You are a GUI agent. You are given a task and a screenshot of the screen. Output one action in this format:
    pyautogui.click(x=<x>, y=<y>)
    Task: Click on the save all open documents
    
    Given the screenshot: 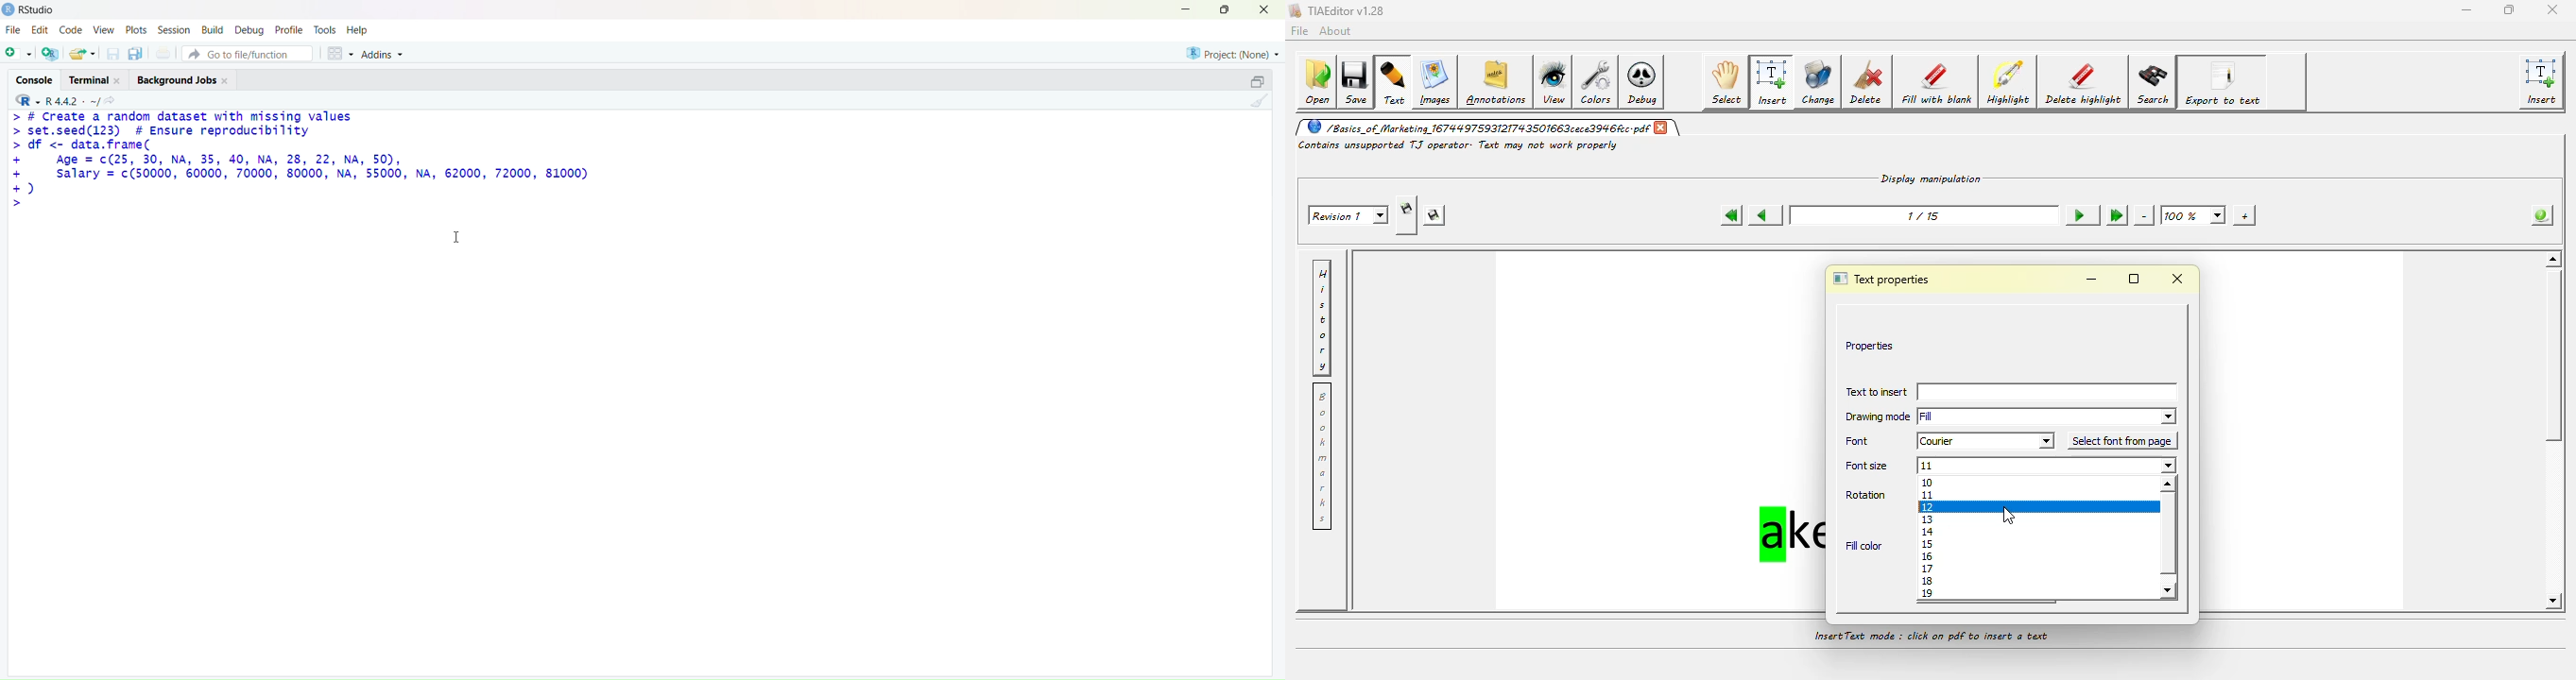 What is the action you would take?
    pyautogui.click(x=136, y=54)
    